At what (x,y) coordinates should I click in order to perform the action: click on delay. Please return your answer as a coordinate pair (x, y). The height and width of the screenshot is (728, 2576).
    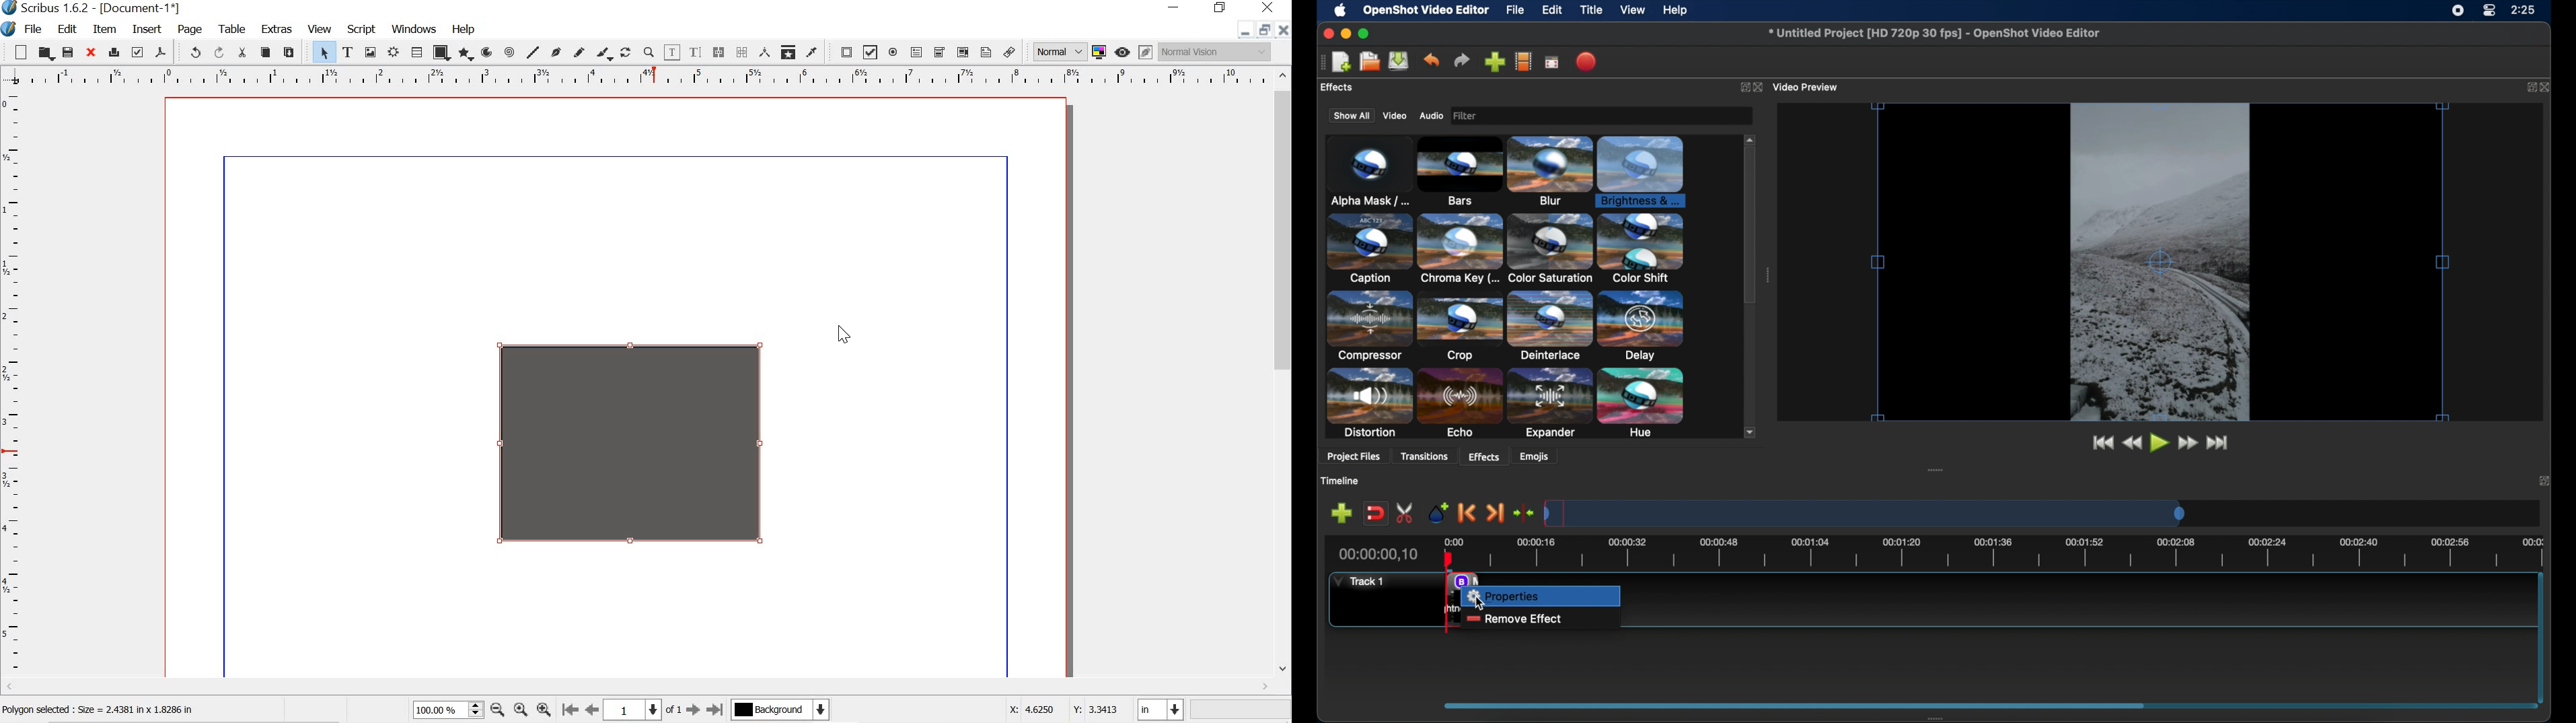
    Looking at the image, I should click on (1641, 326).